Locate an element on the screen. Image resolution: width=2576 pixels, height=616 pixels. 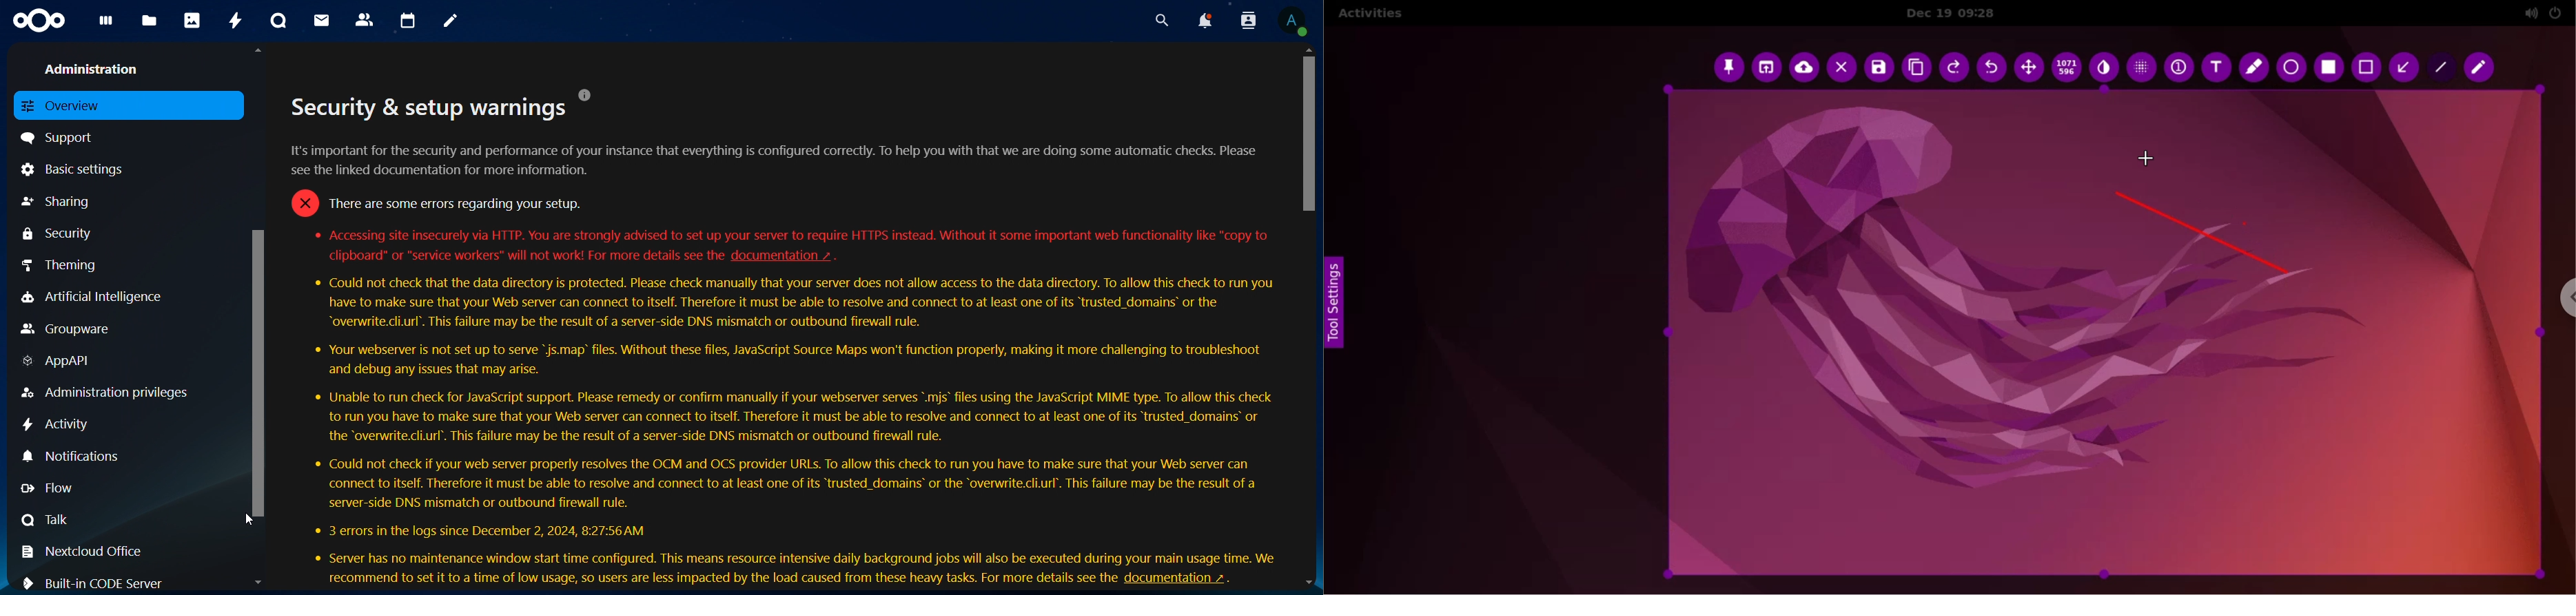
. . [J]
Security & setup warnings
It's important for the security and performance of your instance that everything is configured correctly. To help you with that we are doing some automatic checks. Please
see the linked documentation for more information.
x] There are some errors regarding your setup.

* Accessing site insecurely via HTTP. You are strongly advised to set up your server to require HTTPS instead. Without it some important web functionality like “copy to
clipboard” or "service workers" will not work! For more details see the documentation ~ .

* Could not check that the data directory is protected. Please check manually that your server does not allow access to the data directory. To allow this check to run you
have to make sure that your Web server can connect to itself. Therefore it must be able to resolve and connect to at least one of its “trusted_domains™ or the
“overwrite.cli.url”. This failure may be the result of a server-side DNS mismatch or outbound firewall rule.

* Your webserver is not set up to serve "js.map’ files. Without these files, JavaScript Source Maps won't function properly, making it more challenging to troubleshoot
and debug any issues that may arise.

* Unable to run check for JavaScript support. Please remedy or confirm manually if your webserver serves "mjs’ files using the JavaScript MIME type. To allow this check
to run you have to make sure that your Web server can connect to itself. Therefore it must be able to resolve and connect to at least one of its “trusted_domains’ or

] the “overwrite.cli.url’. This failure may be the result of a server-side DNS mismatch or outbound firewall rule.

* Could not check if your web server properly resolves the OCM and OCS provider URLs. To allow this check to run you have to make sure that your Web server can
connect to itself. Therefore it must be able to resolve and connect to at least one of its “trusted_domains’ or the “overwrite.cli.url’. This failure may be the result of a
server-side DNS mismatch or outbound firewall rule.

* 3 errors in the logs since December 2, 2024, 8:27:56 AM

* Server has no maintenance window start time configured. This means resource intensive daily background jobs will also be executed during your main usage time. We

~ recommend to set it to a time of low usage, so users are less impacted by the load caused from these heavy tasks. For more details see the documentation ~ . is located at coordinates (789, 318).